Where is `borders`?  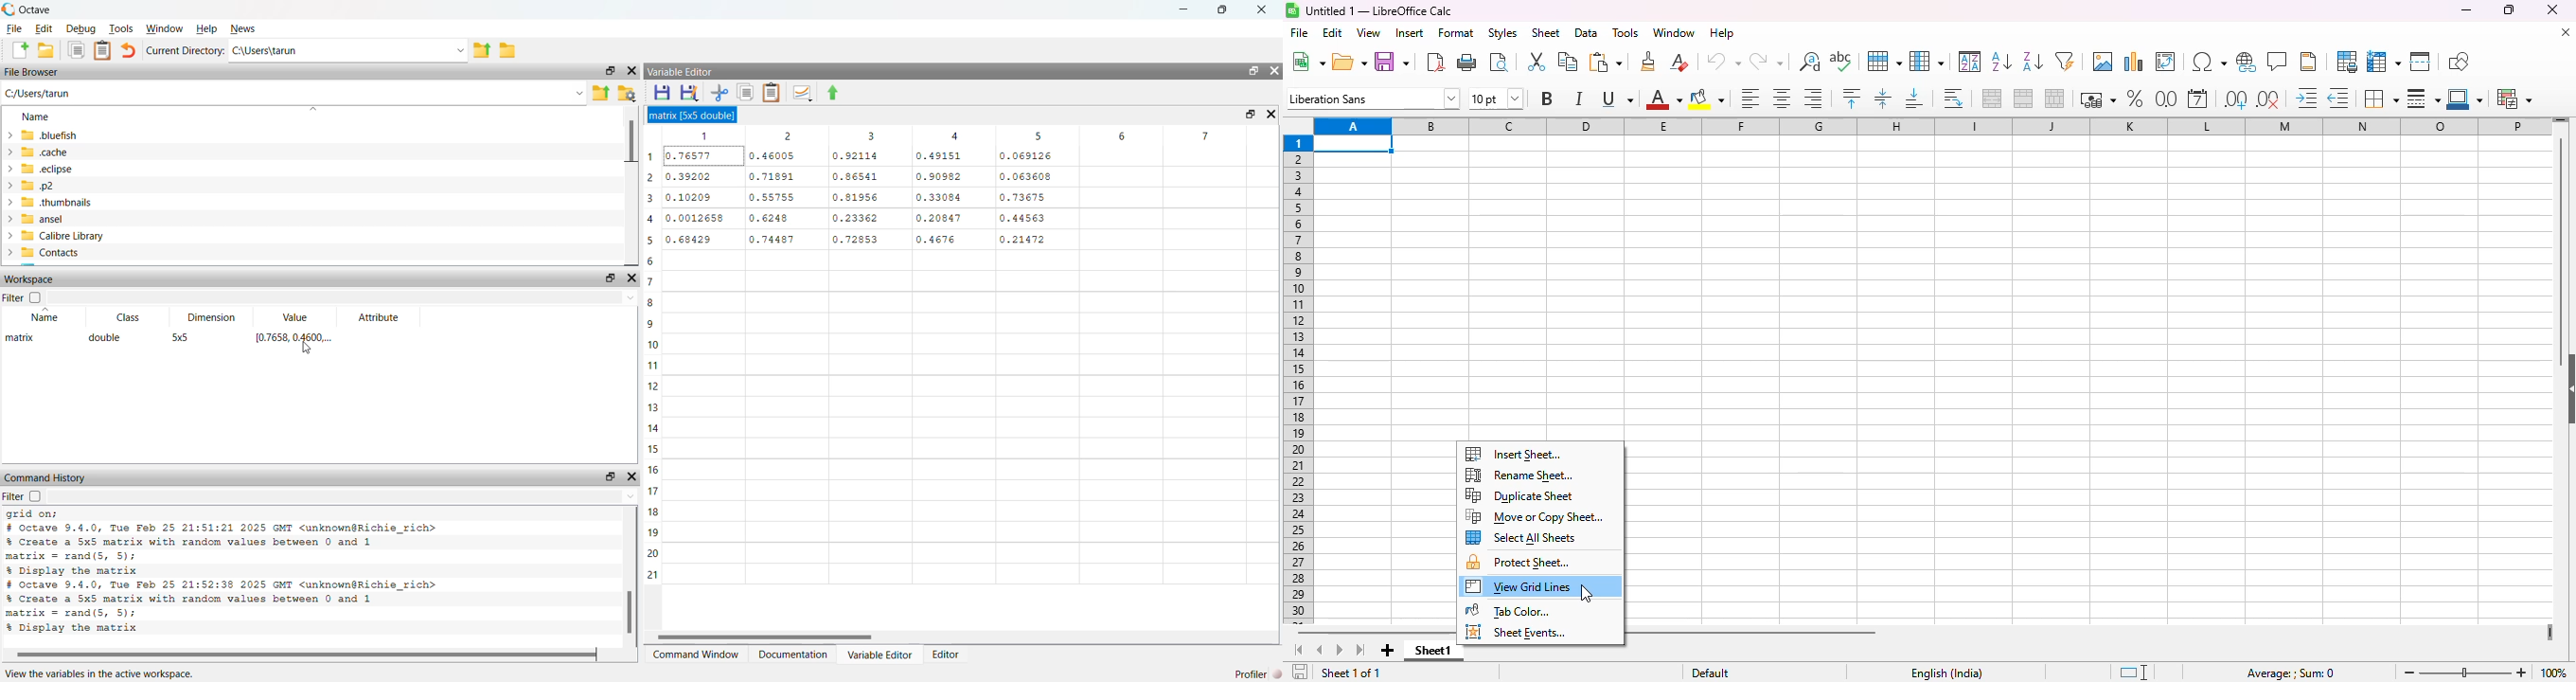
borders is located at coordinates (2381, 99).